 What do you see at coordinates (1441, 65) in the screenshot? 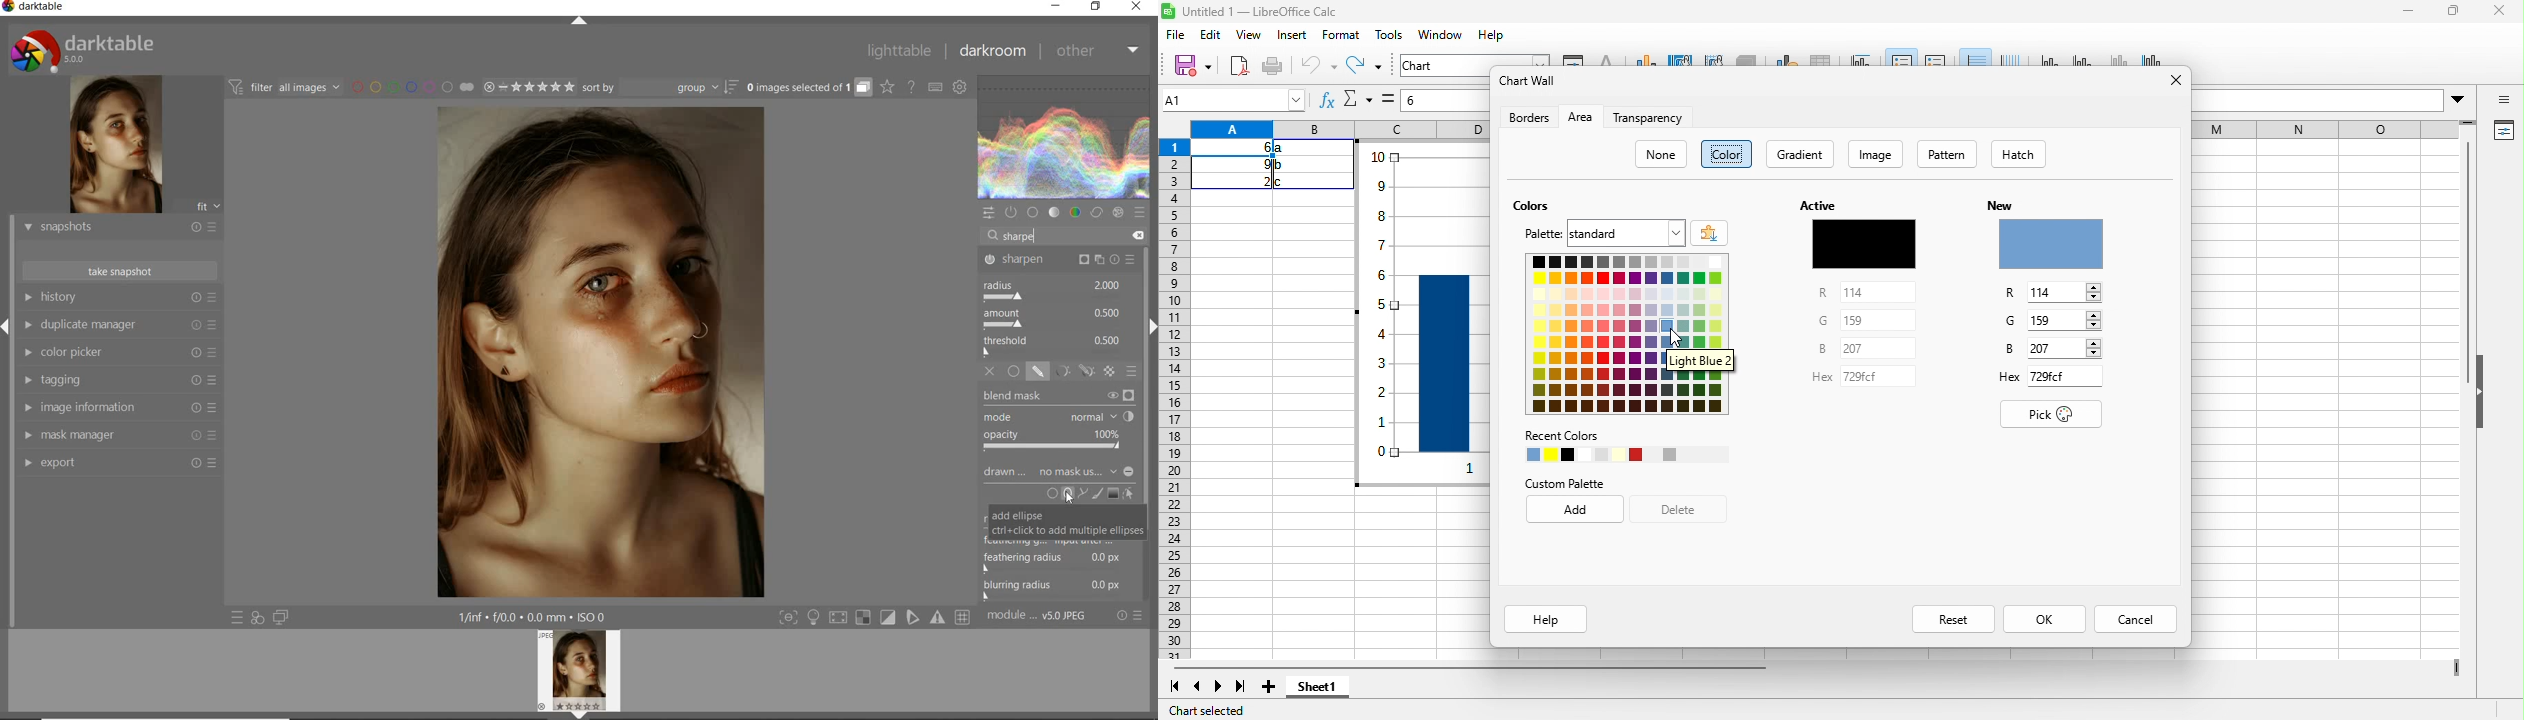
I see `chart ` at bounding box center [1441, 65].